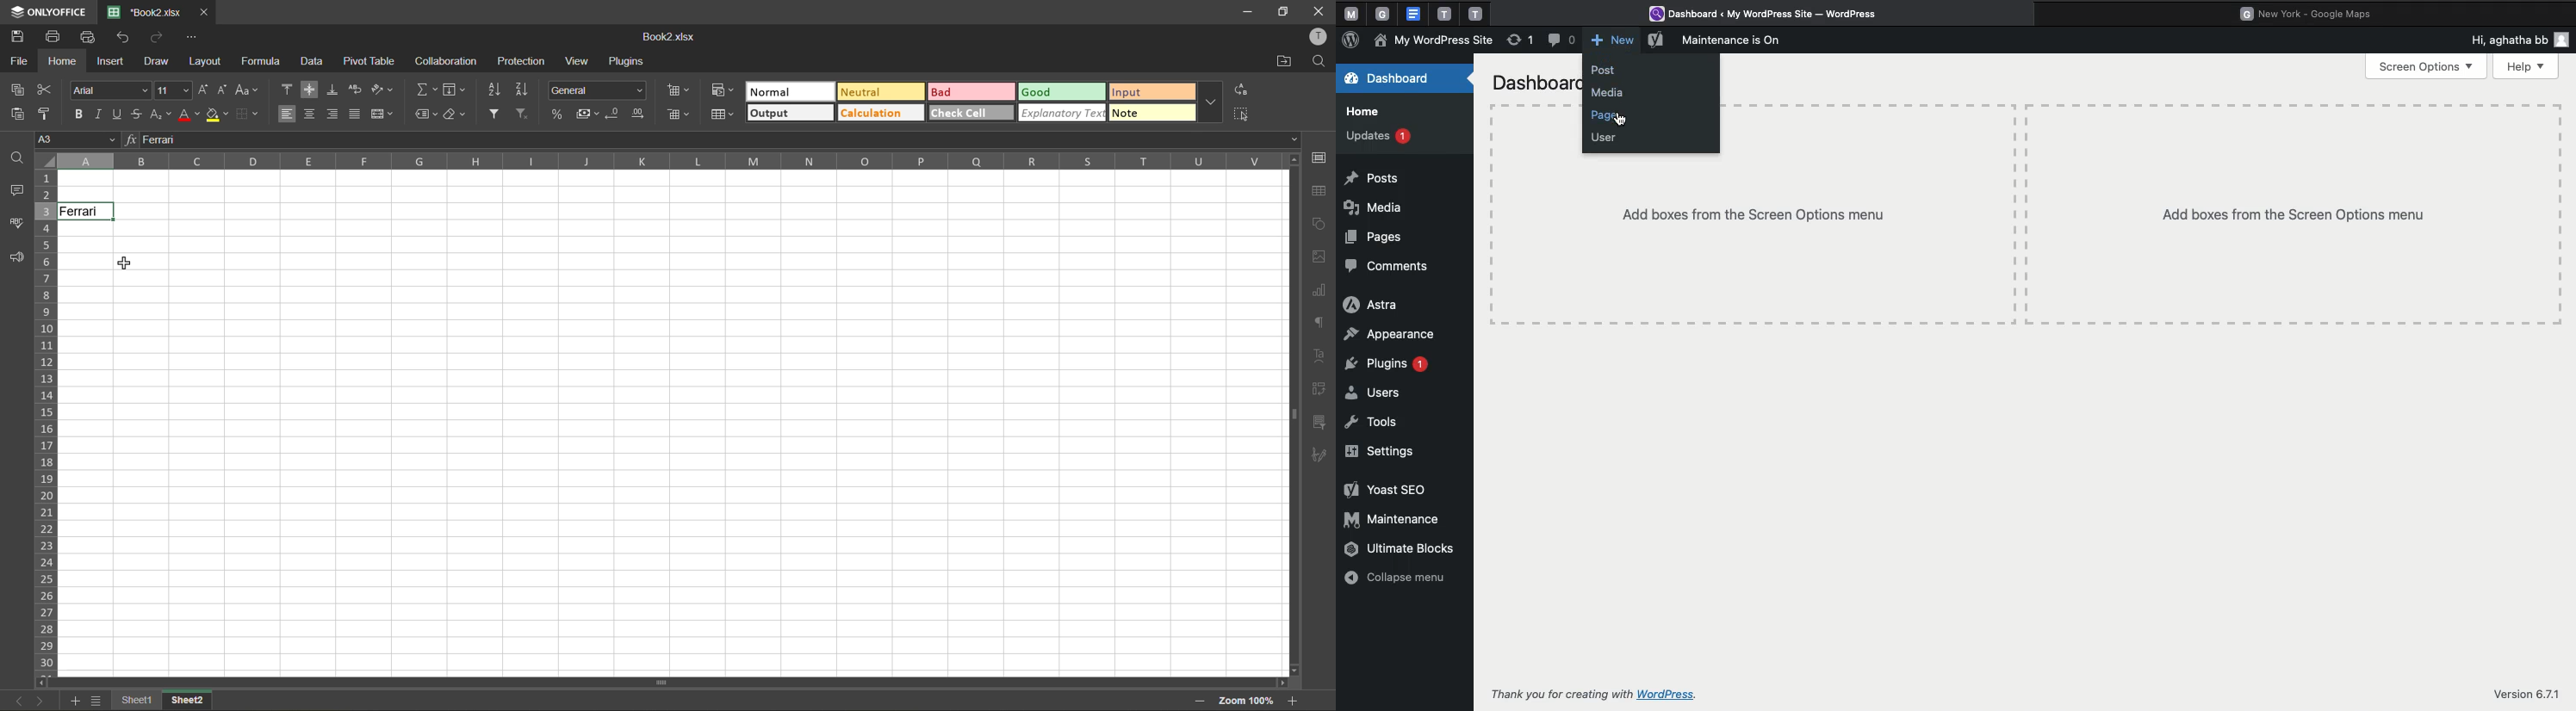 This screenshot has width=2576, height=728. Describe the element at coordinates (17, 35) in the screenshot. I see `save` at that location.